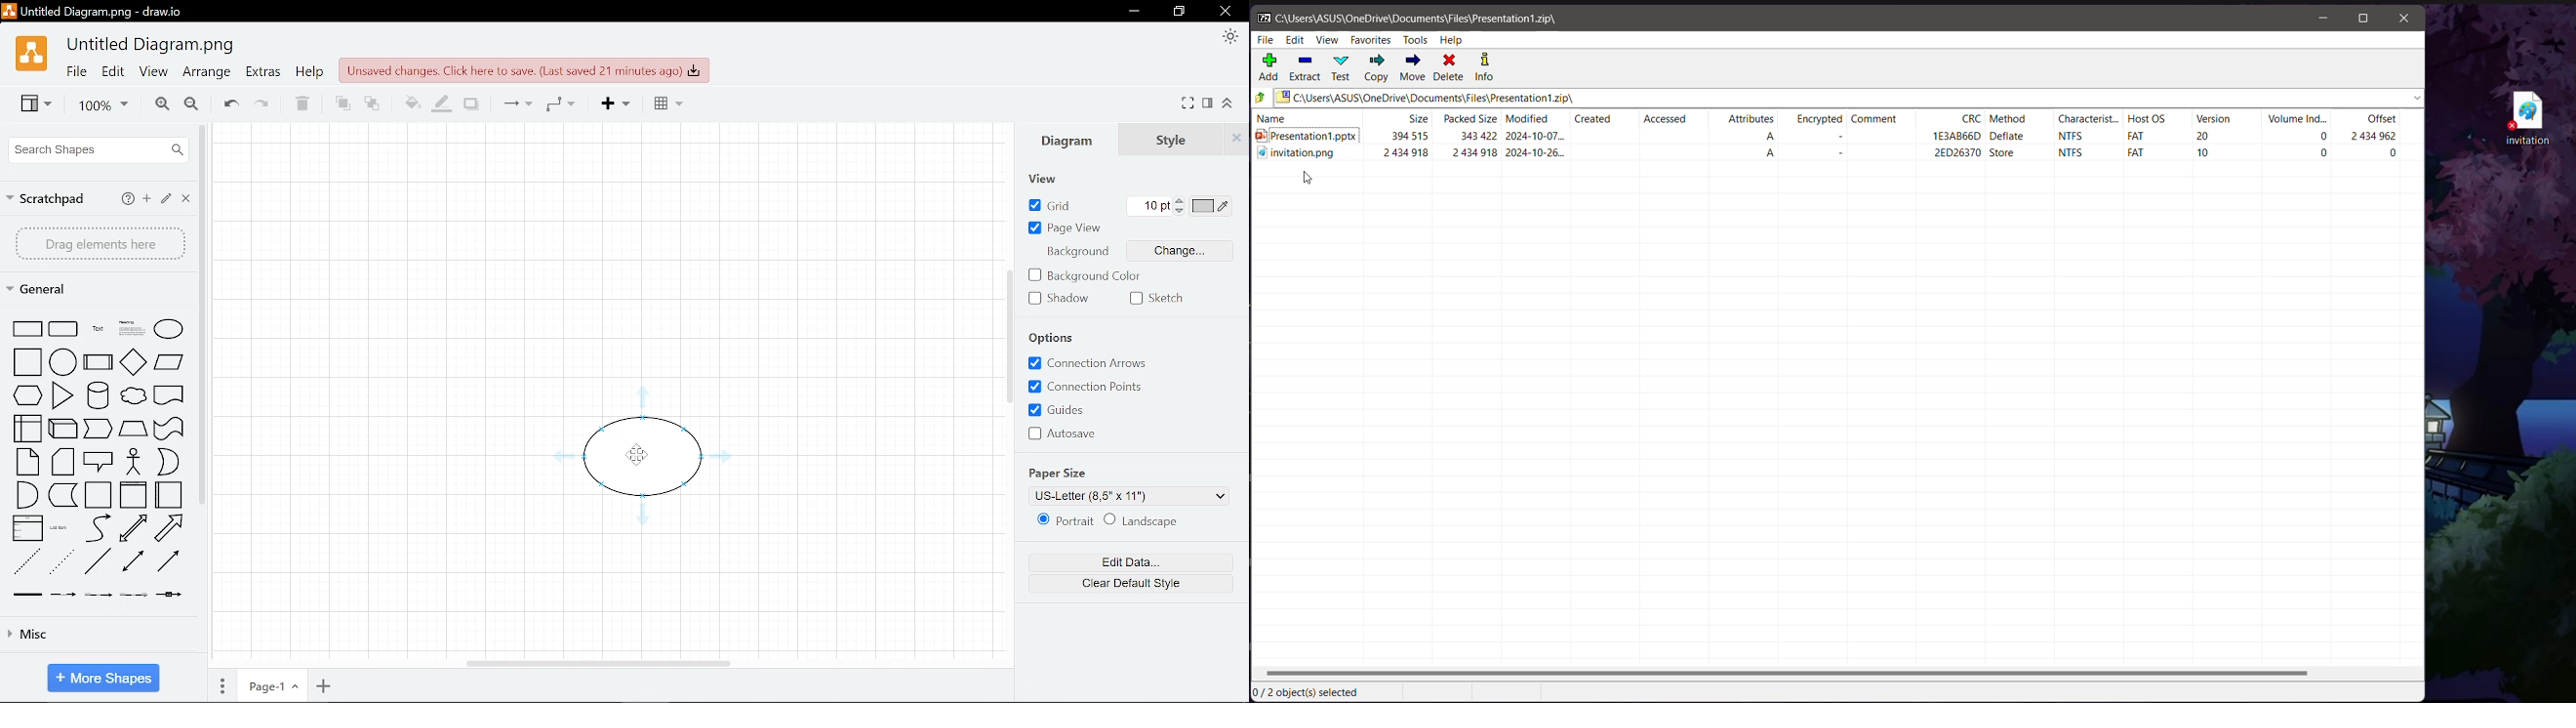 The height and width of the screenshot is (728, 2576). I want to click on Shapes in general shapes, so click(100, 454).